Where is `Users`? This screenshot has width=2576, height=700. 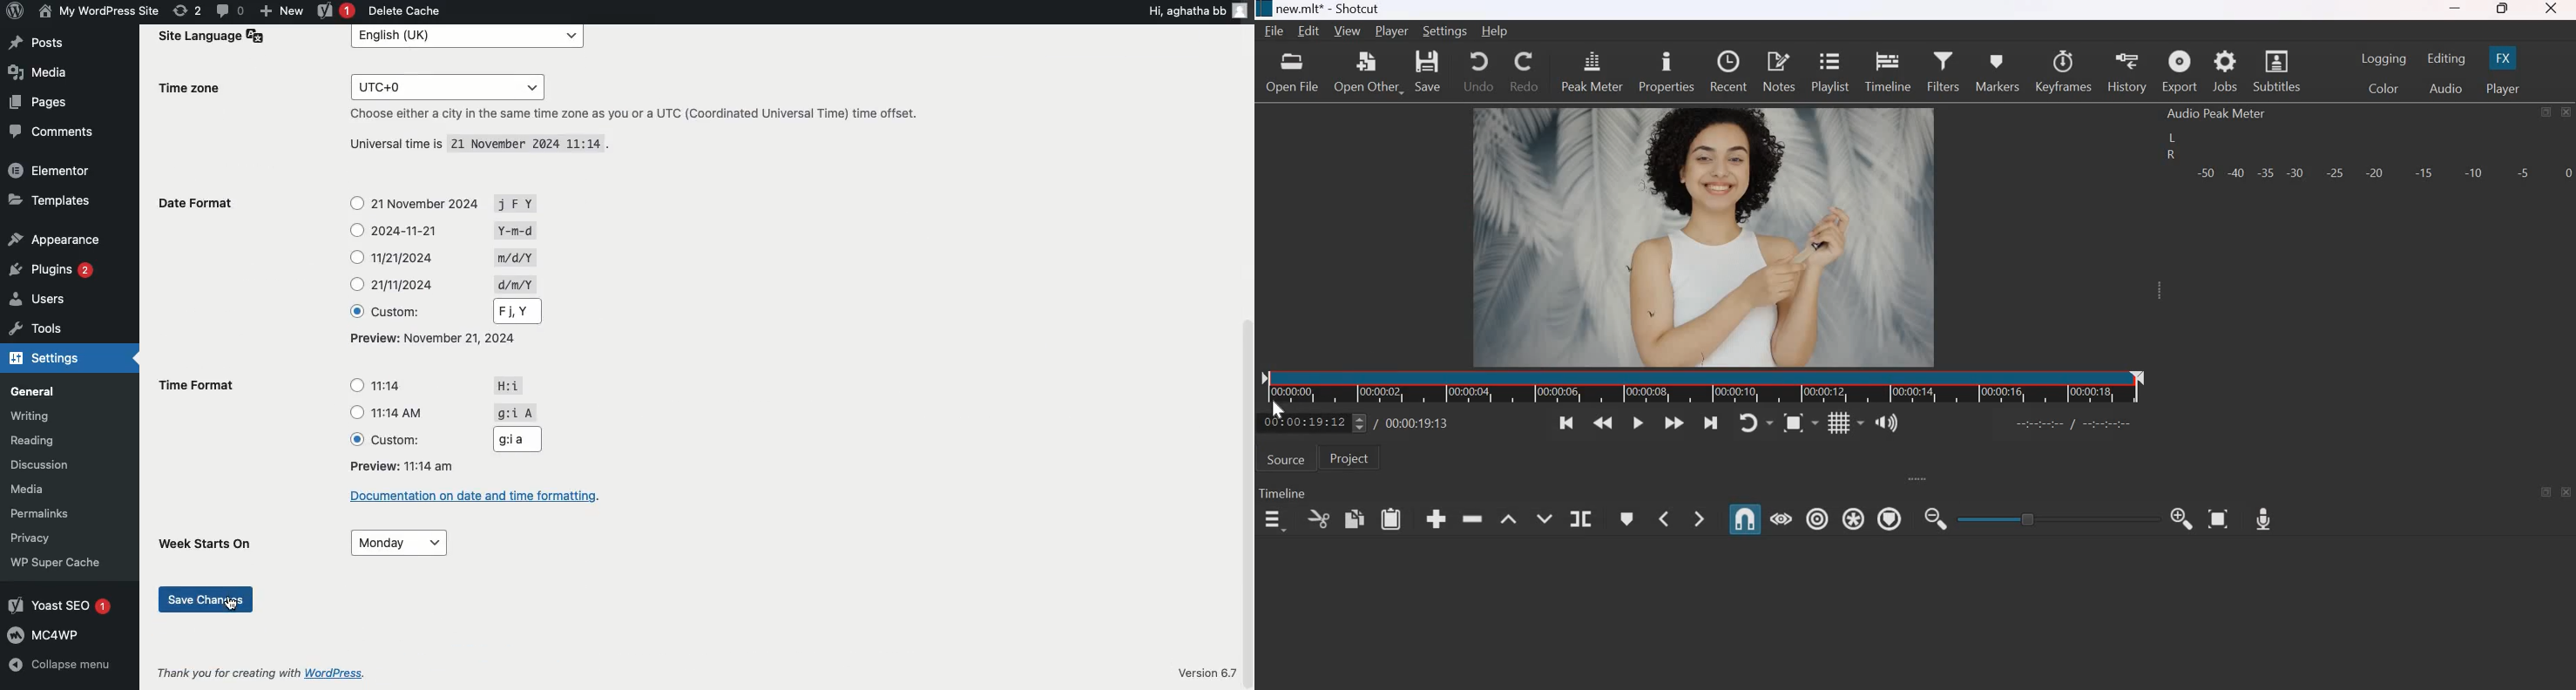 Users is located at coordinates (39, 299).